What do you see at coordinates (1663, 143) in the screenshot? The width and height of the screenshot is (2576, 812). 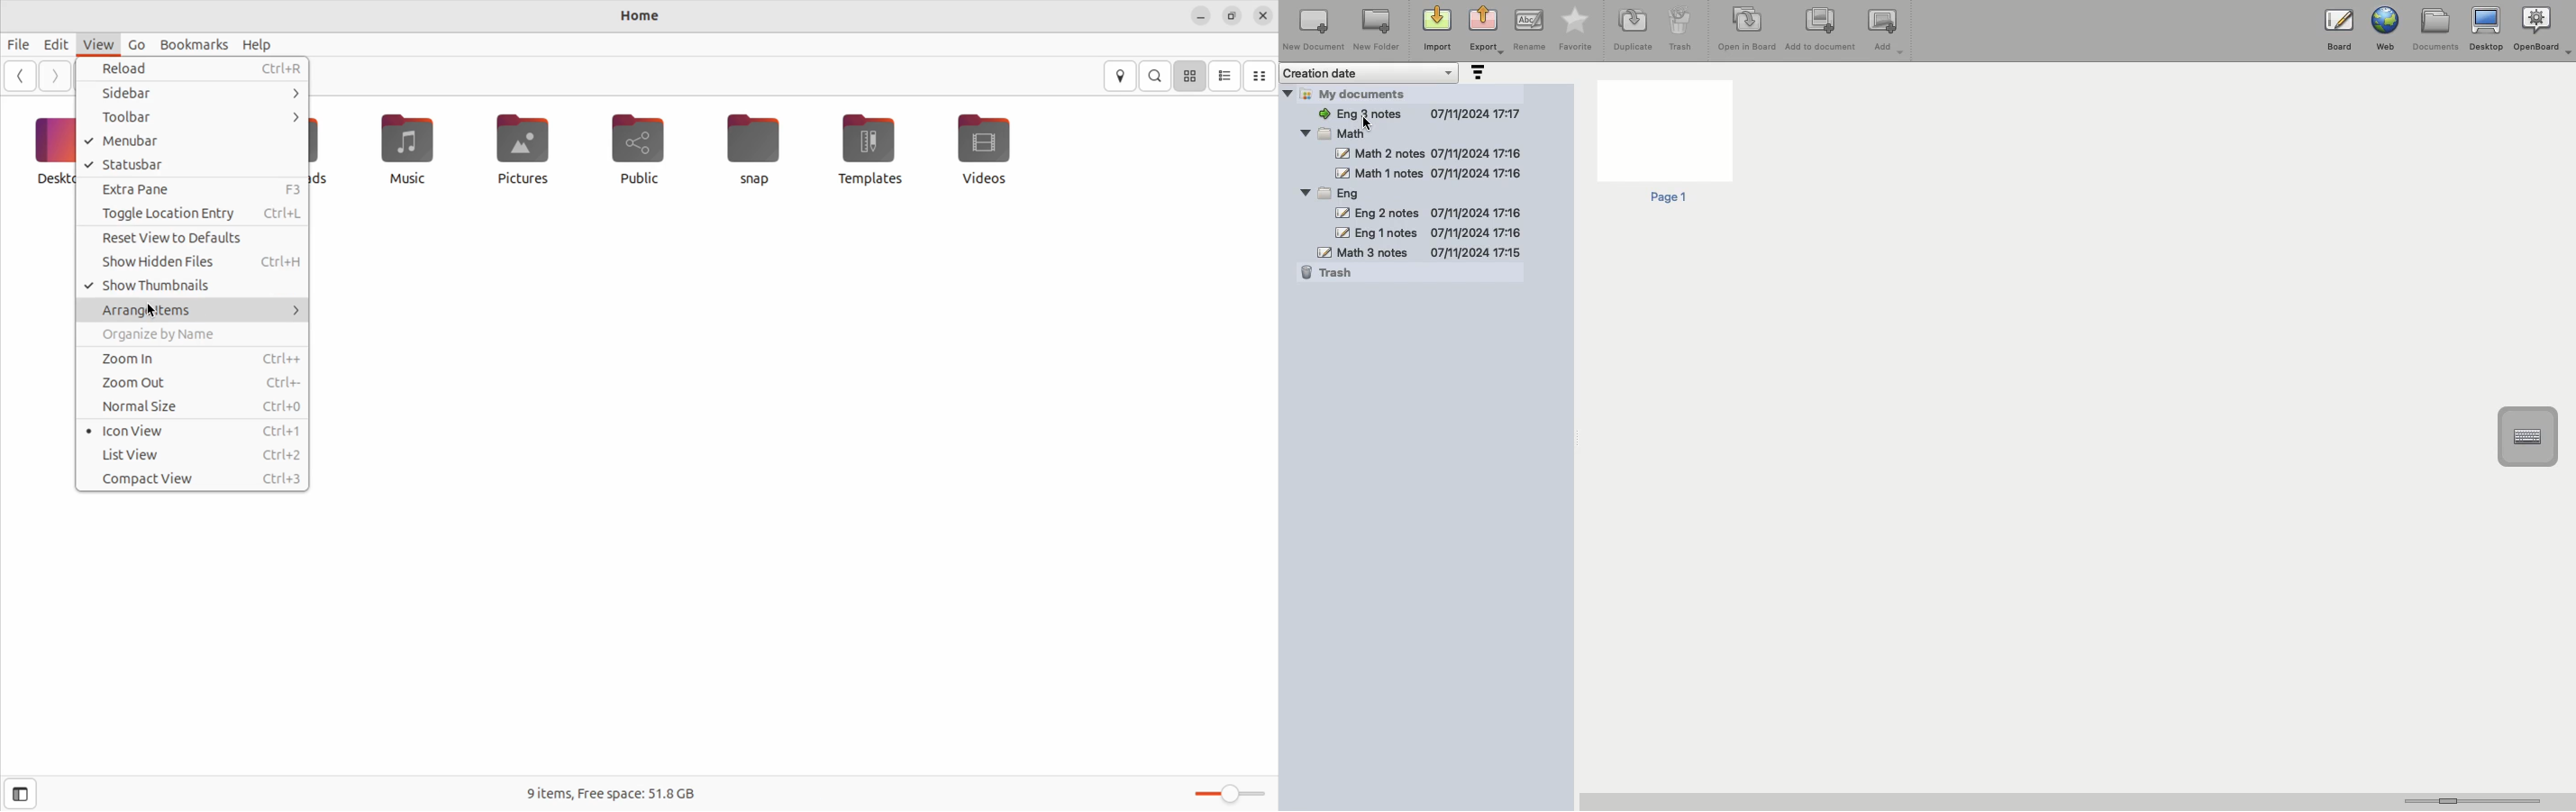 I see `Page 1` at bounding box center [1663, 143].